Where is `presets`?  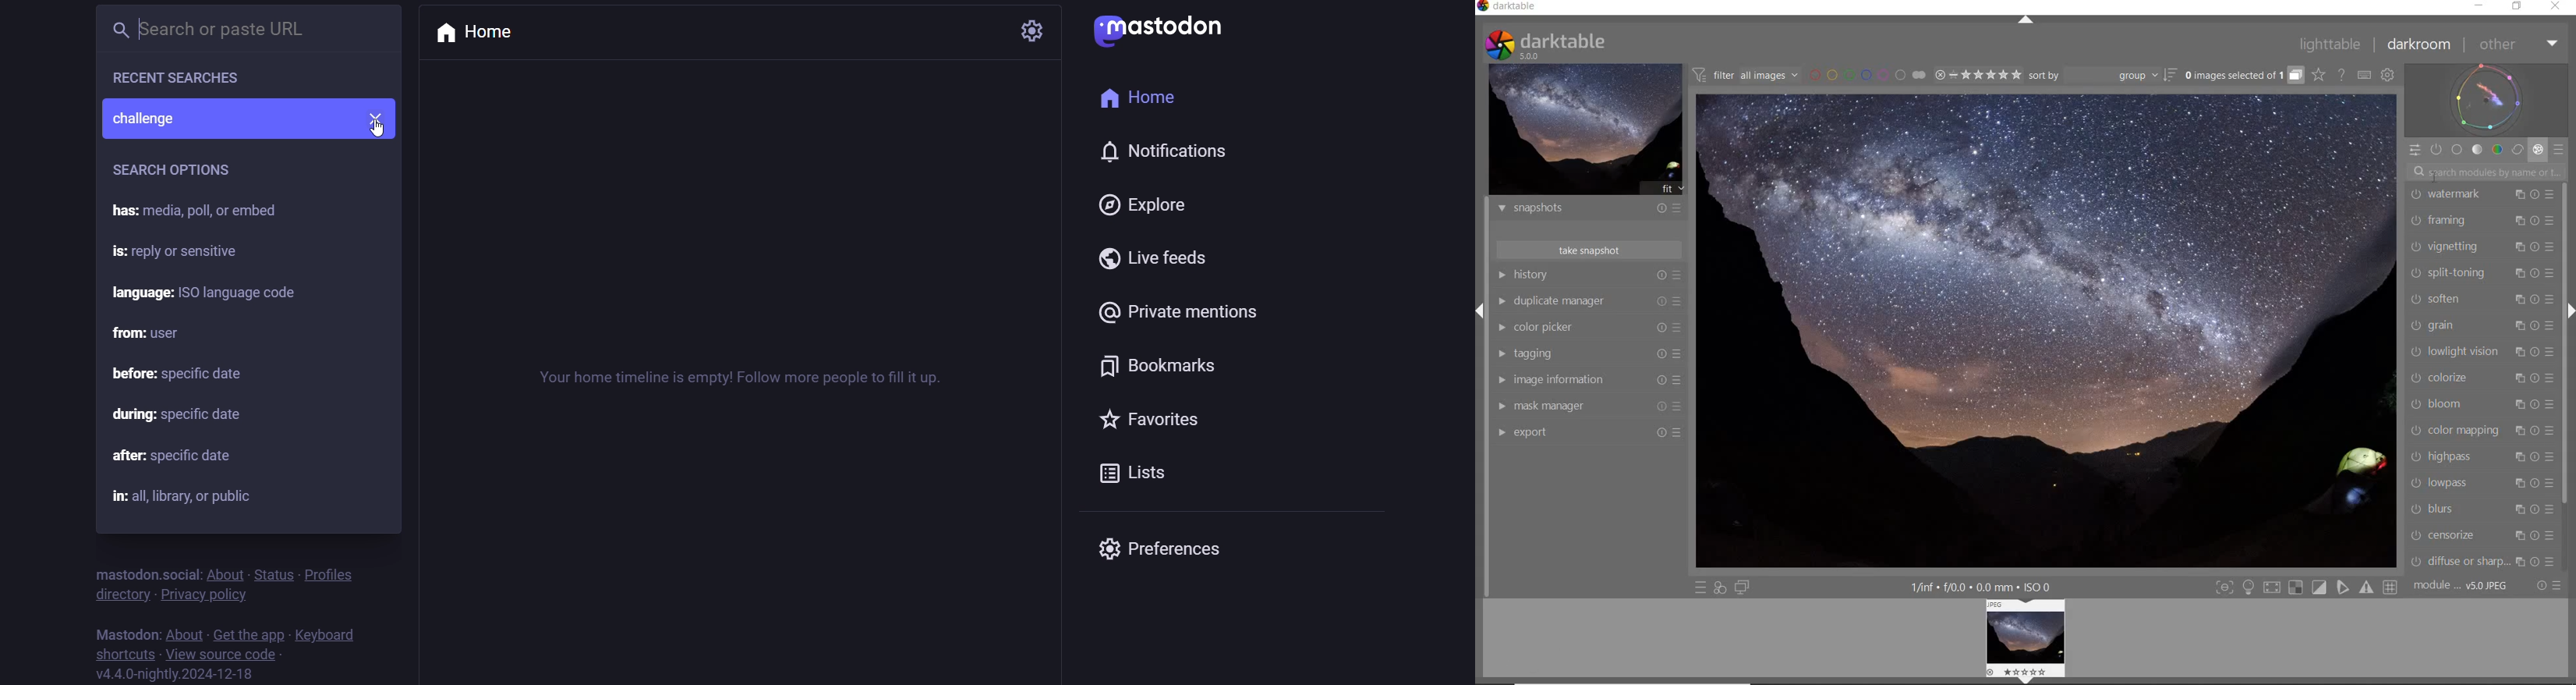
presets is located at coordinates (2553, 218).